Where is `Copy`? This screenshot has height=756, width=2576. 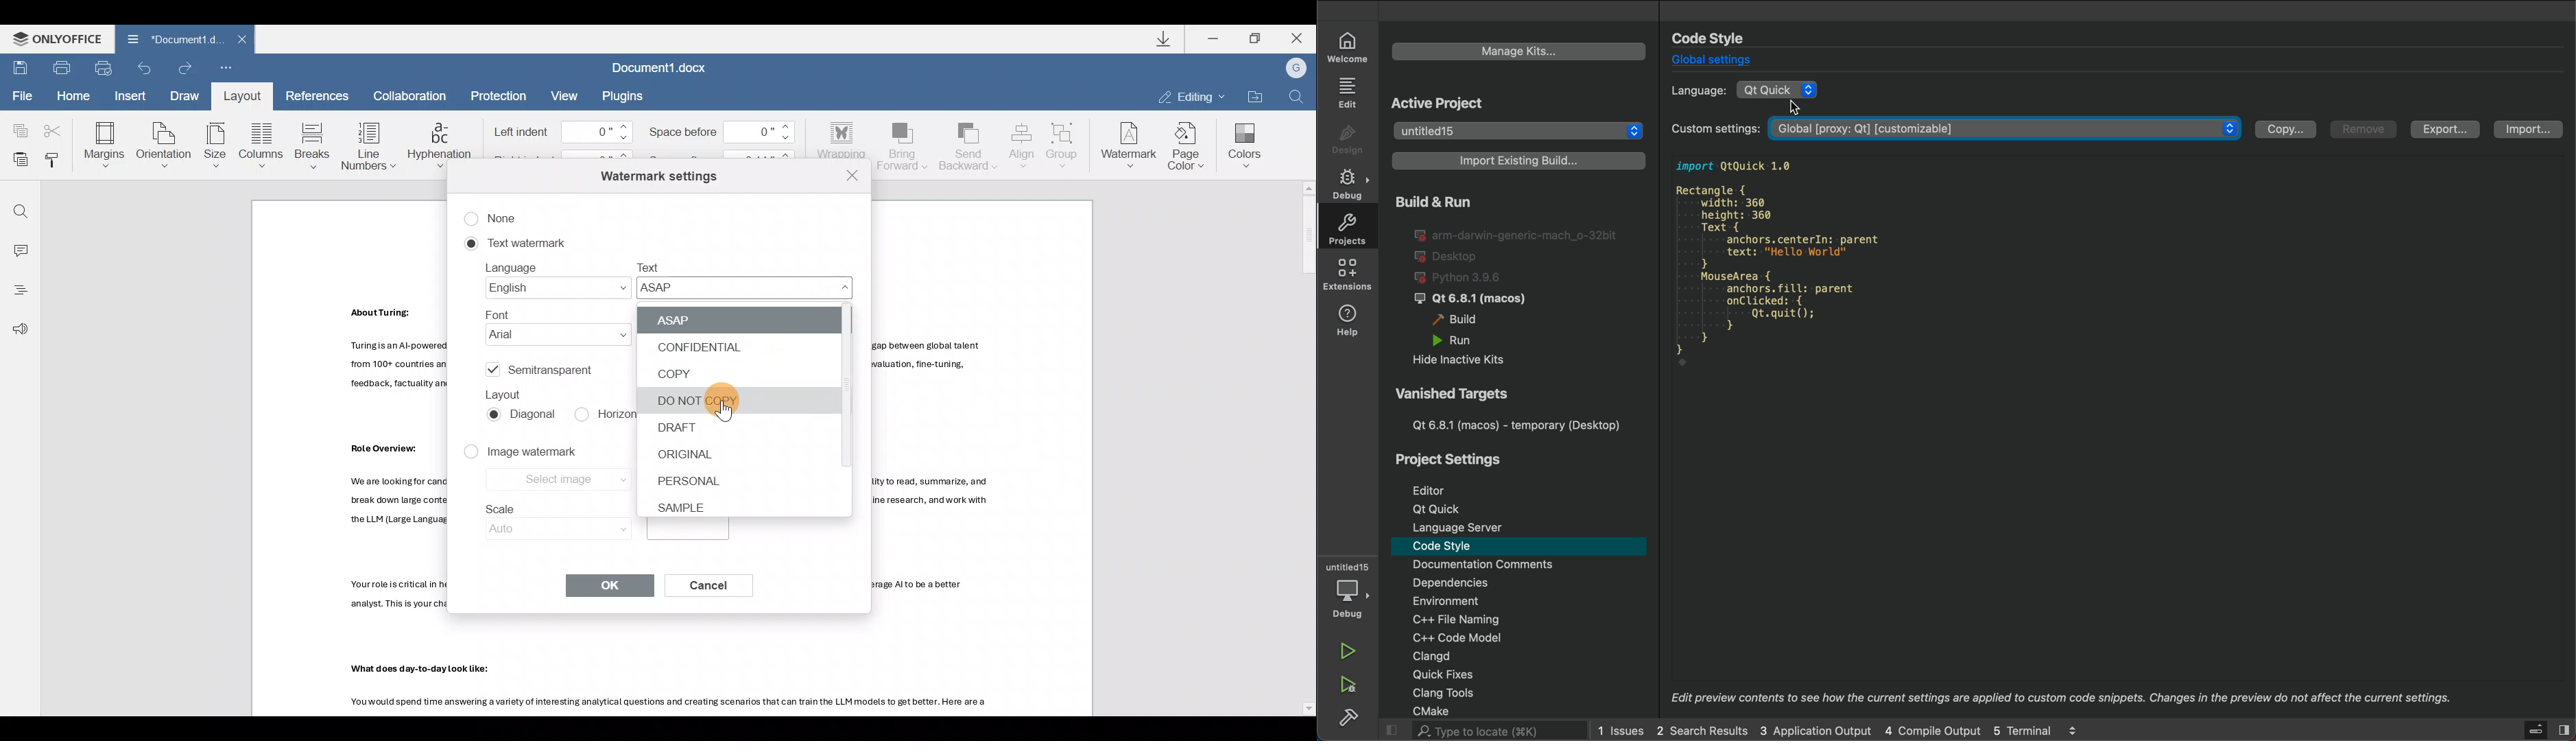 Copy is located at coordinates (17, 128).